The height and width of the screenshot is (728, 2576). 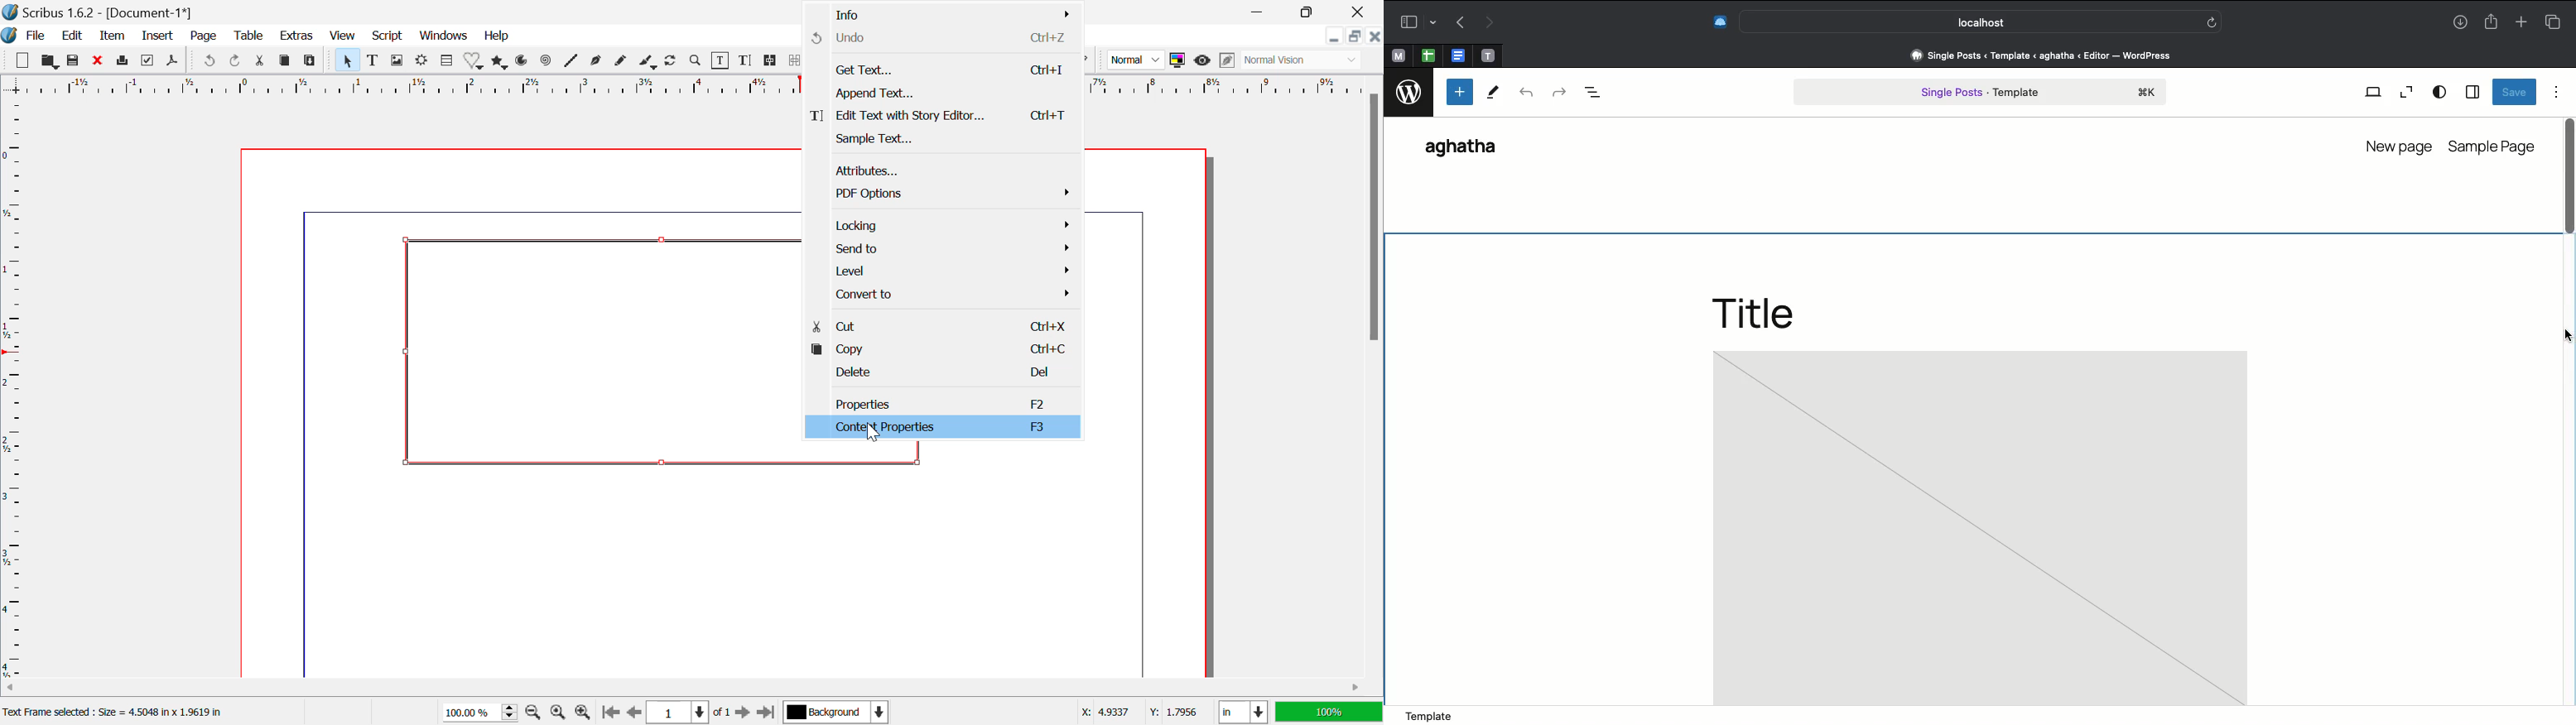 I want to click on New page, so click(x=2396, y=145).